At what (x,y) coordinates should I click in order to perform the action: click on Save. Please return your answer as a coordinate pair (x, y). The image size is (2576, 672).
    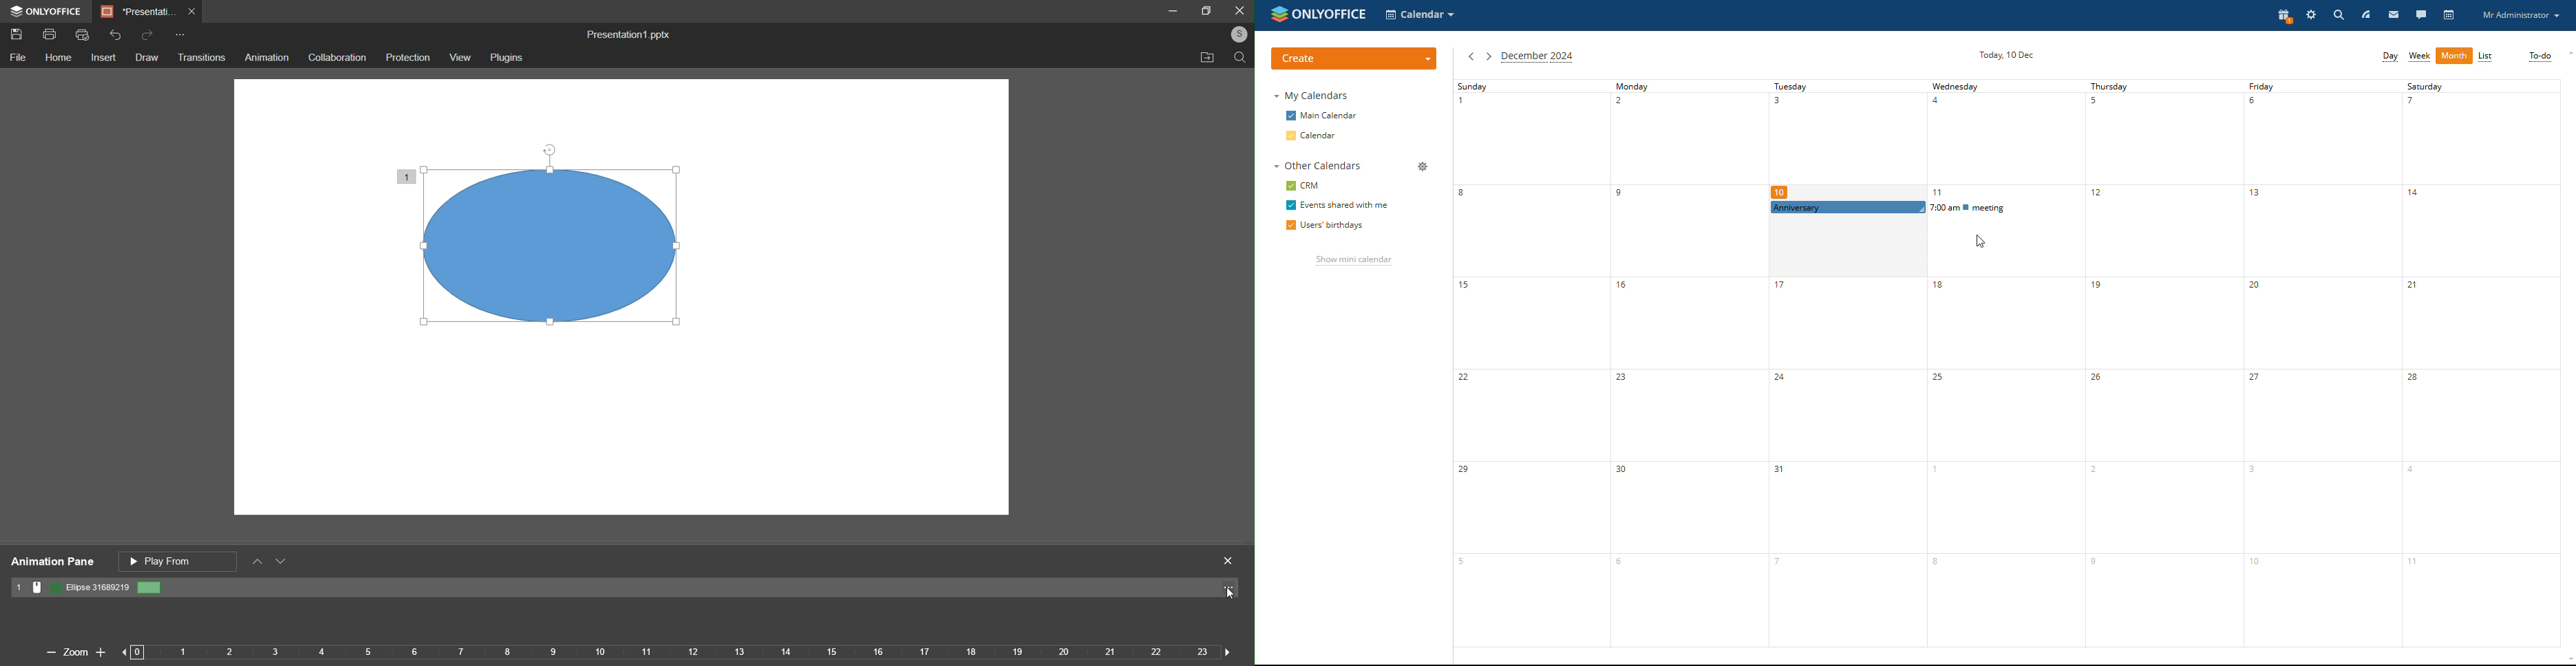
    Looking at the image, I should click on (18, 35).